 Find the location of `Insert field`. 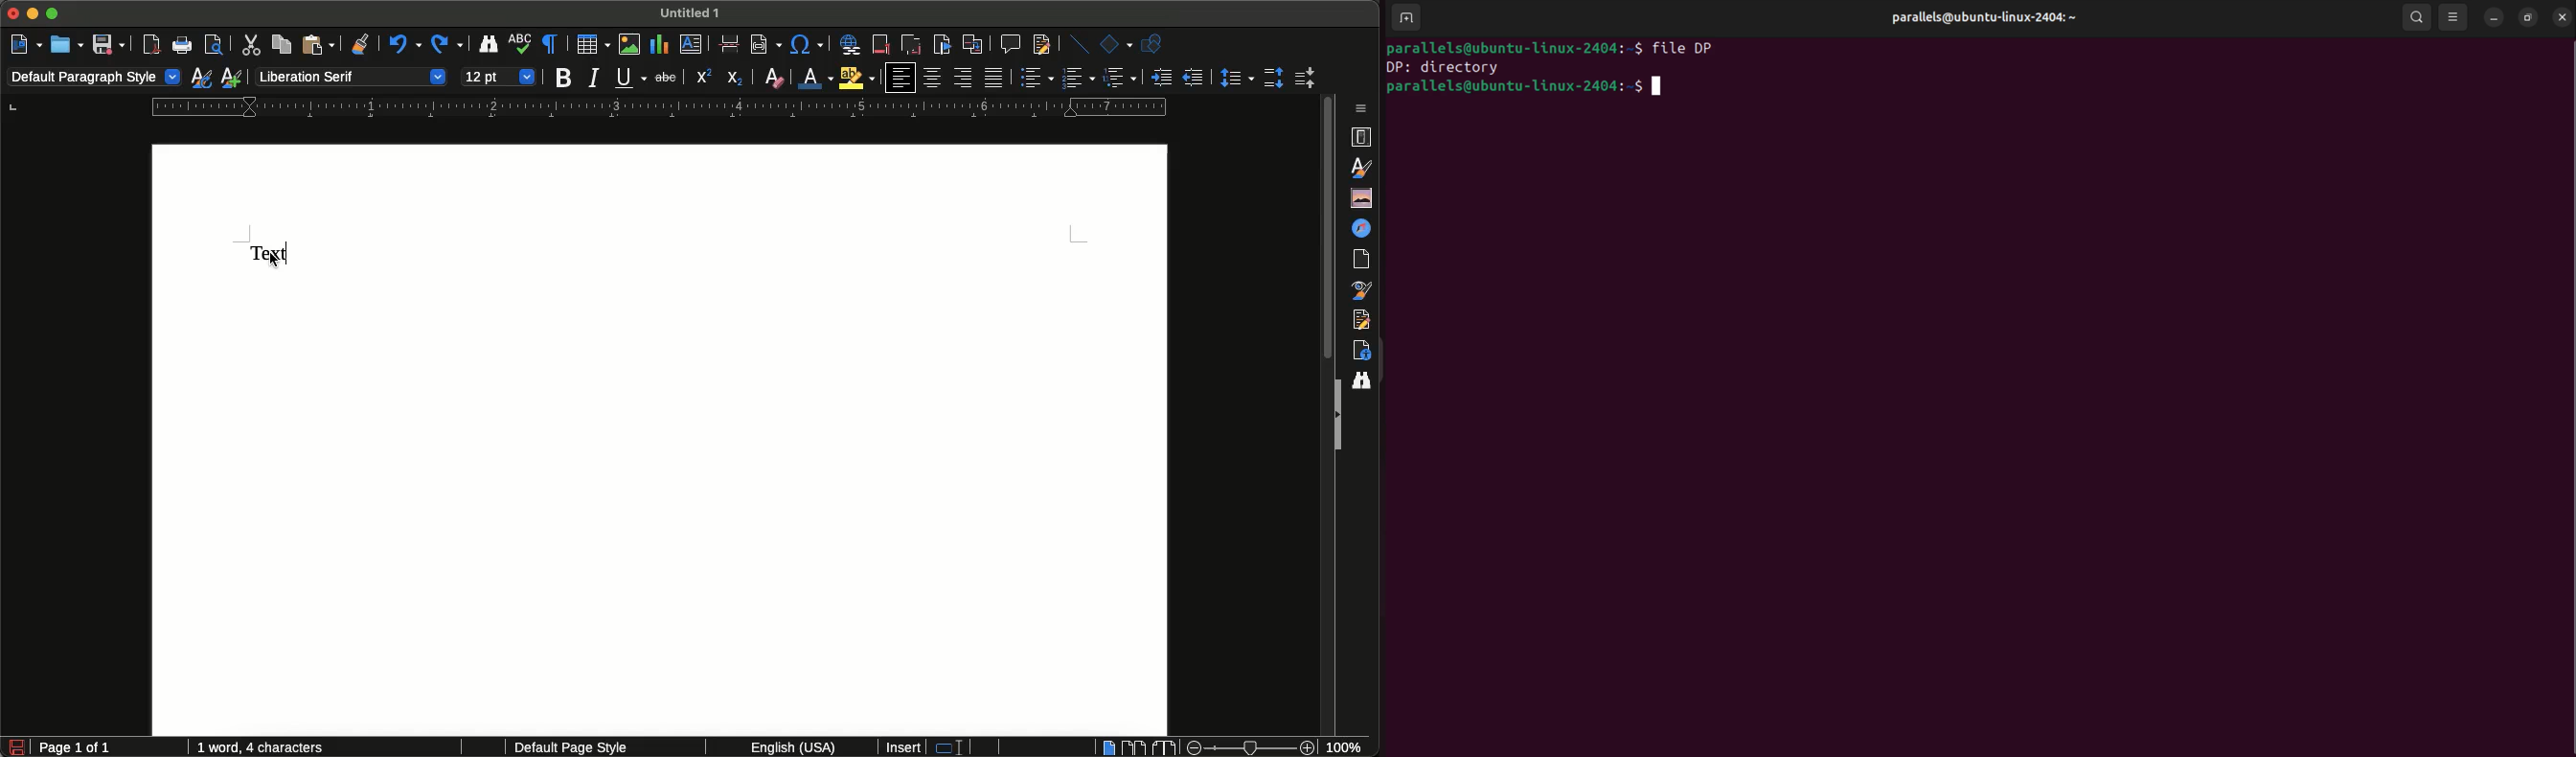

Insert field is located at coordinates (764, 43).